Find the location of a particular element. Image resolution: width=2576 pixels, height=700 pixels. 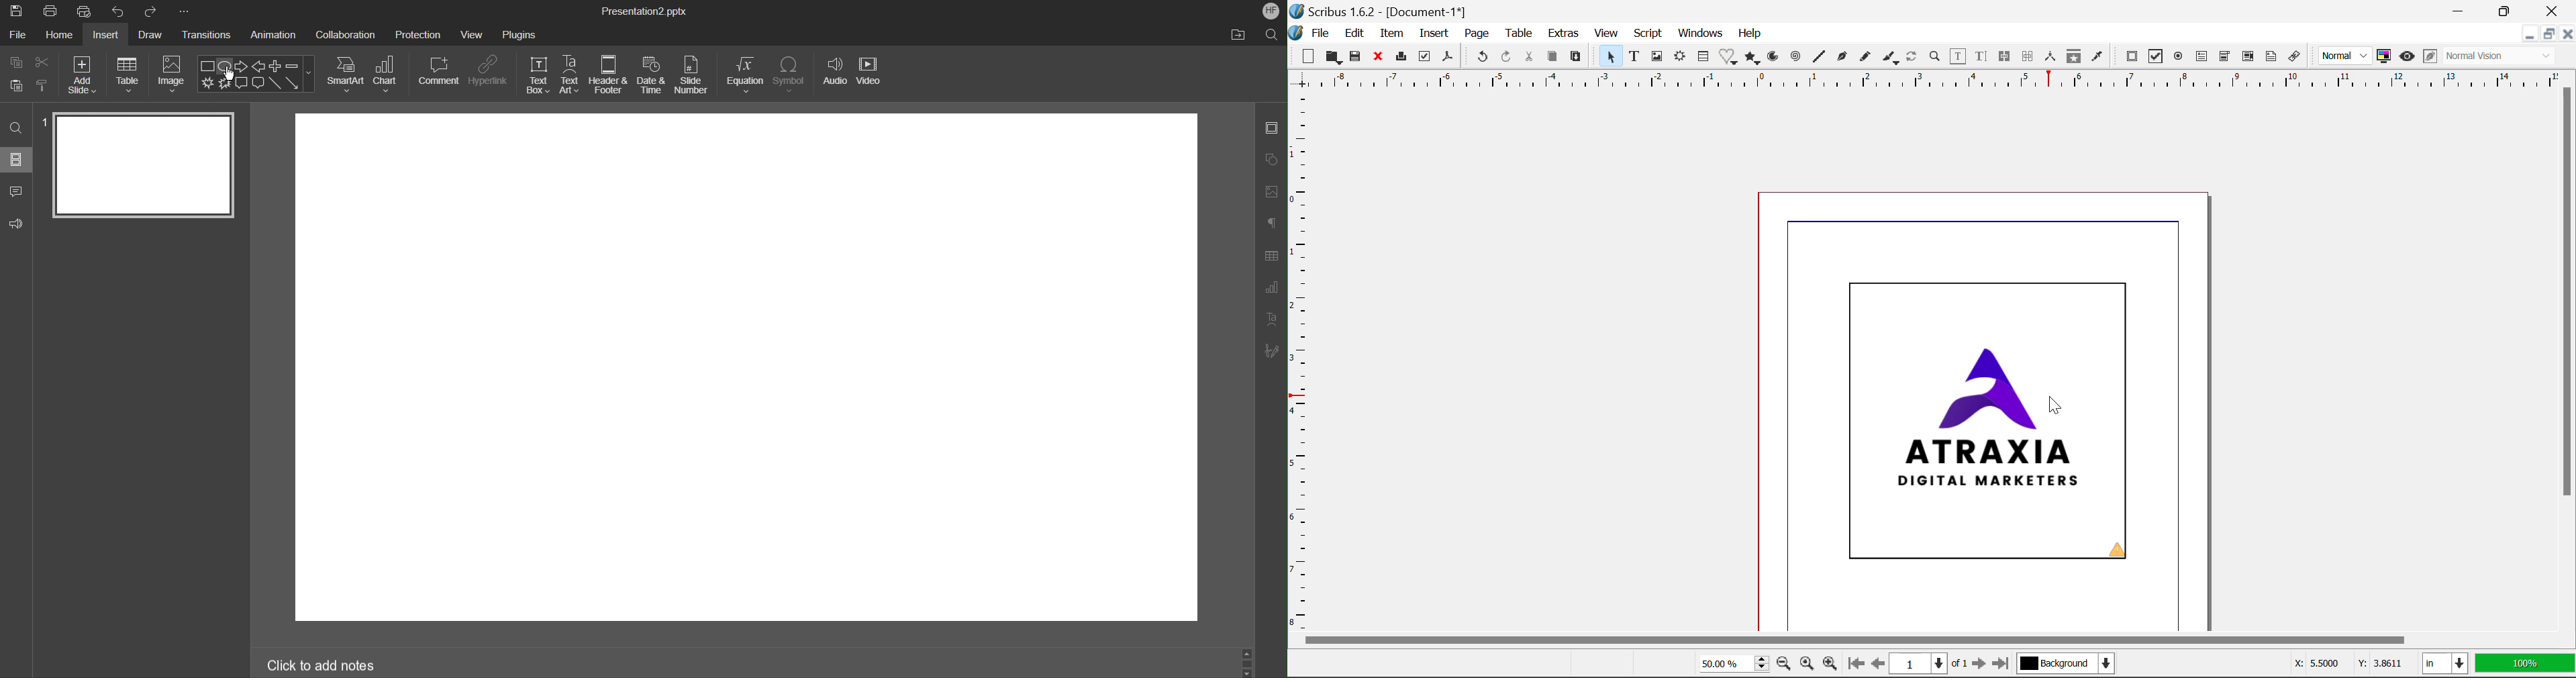

Cut is located at coordinates (1529, 58).